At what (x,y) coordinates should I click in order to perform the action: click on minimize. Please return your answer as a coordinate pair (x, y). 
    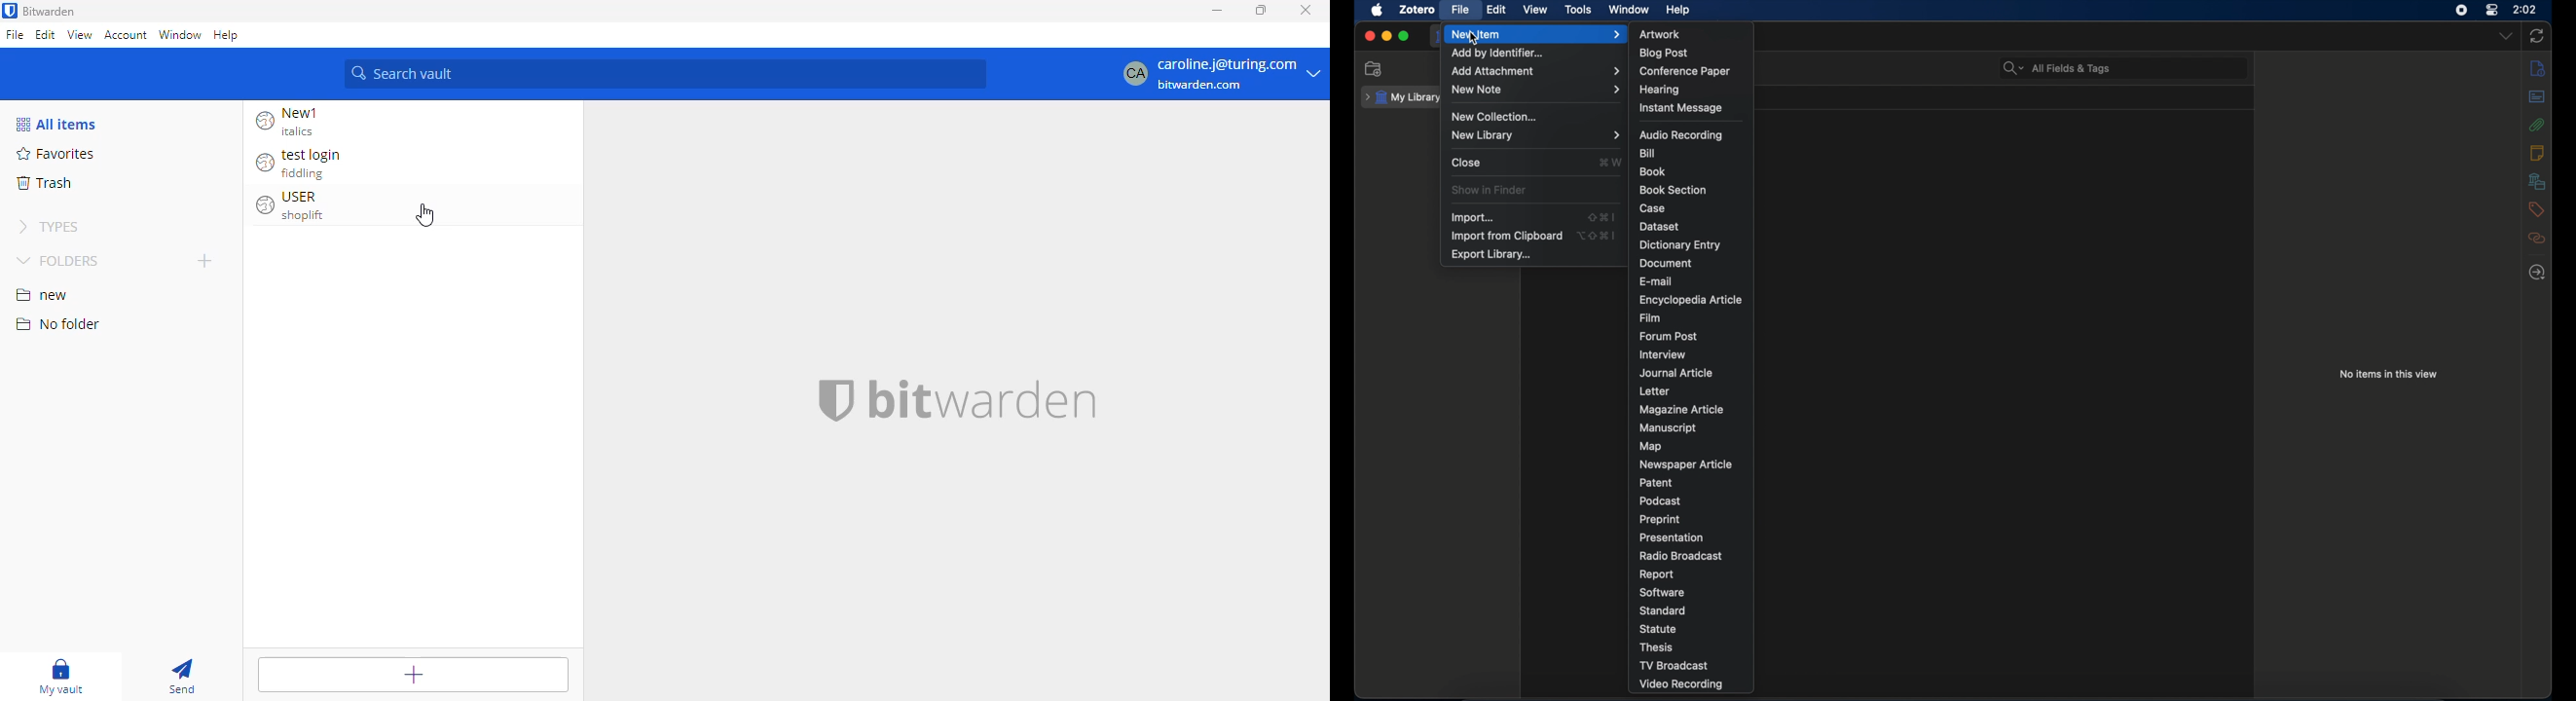
    Looking at the image, I should click on (1388, 36).